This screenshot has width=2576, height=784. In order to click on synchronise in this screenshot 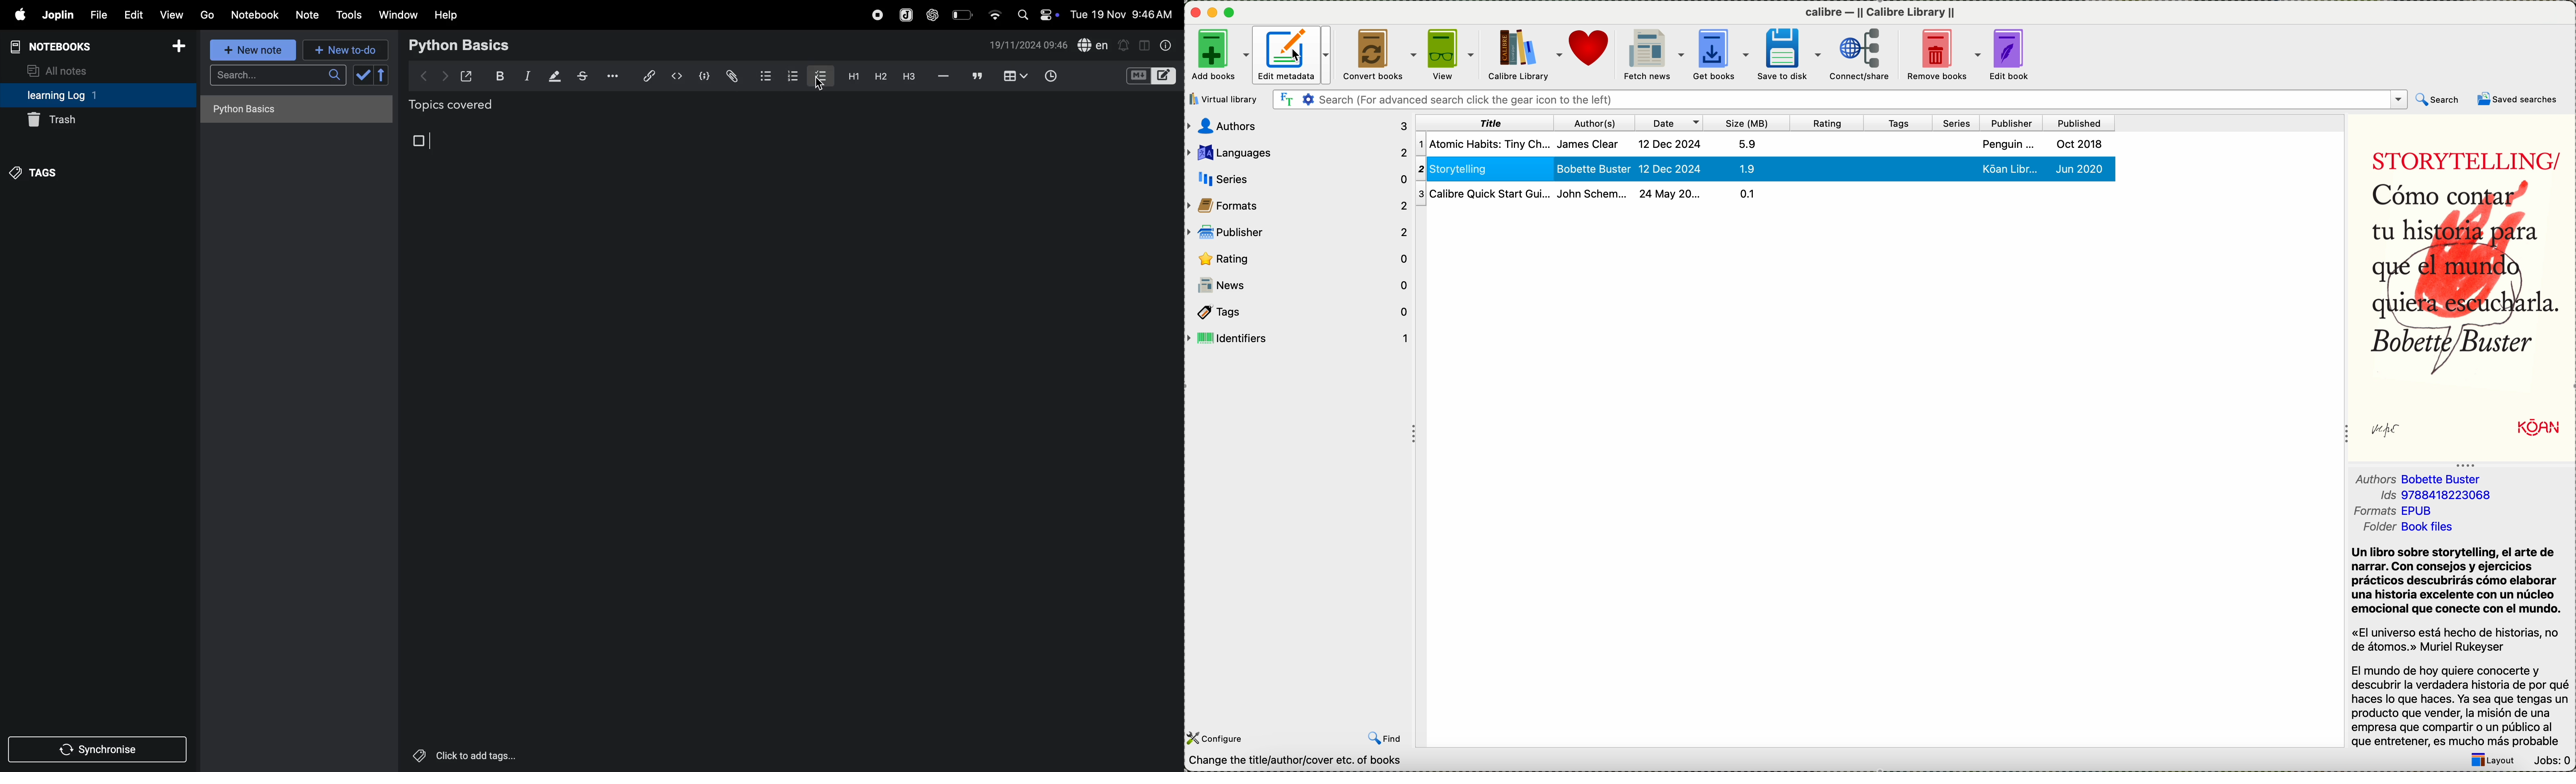, I will do `click(100, 750)`.